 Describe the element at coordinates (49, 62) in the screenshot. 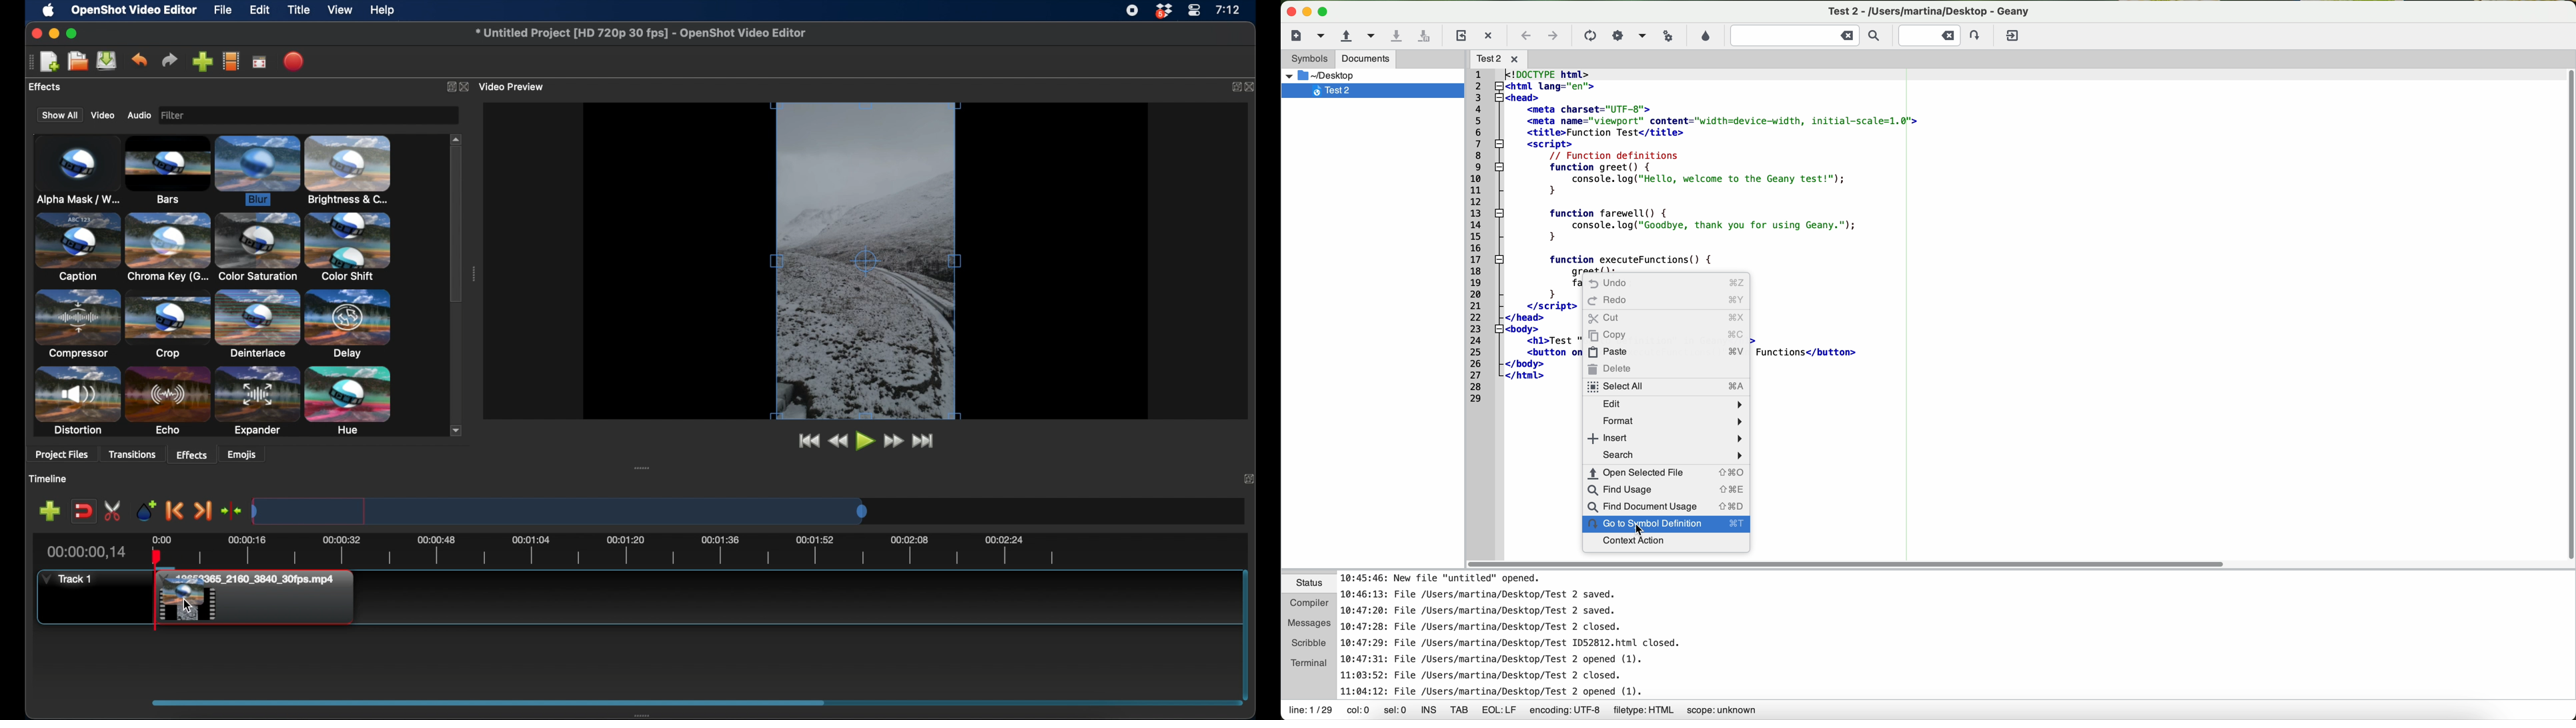

I see `new project` at that location.